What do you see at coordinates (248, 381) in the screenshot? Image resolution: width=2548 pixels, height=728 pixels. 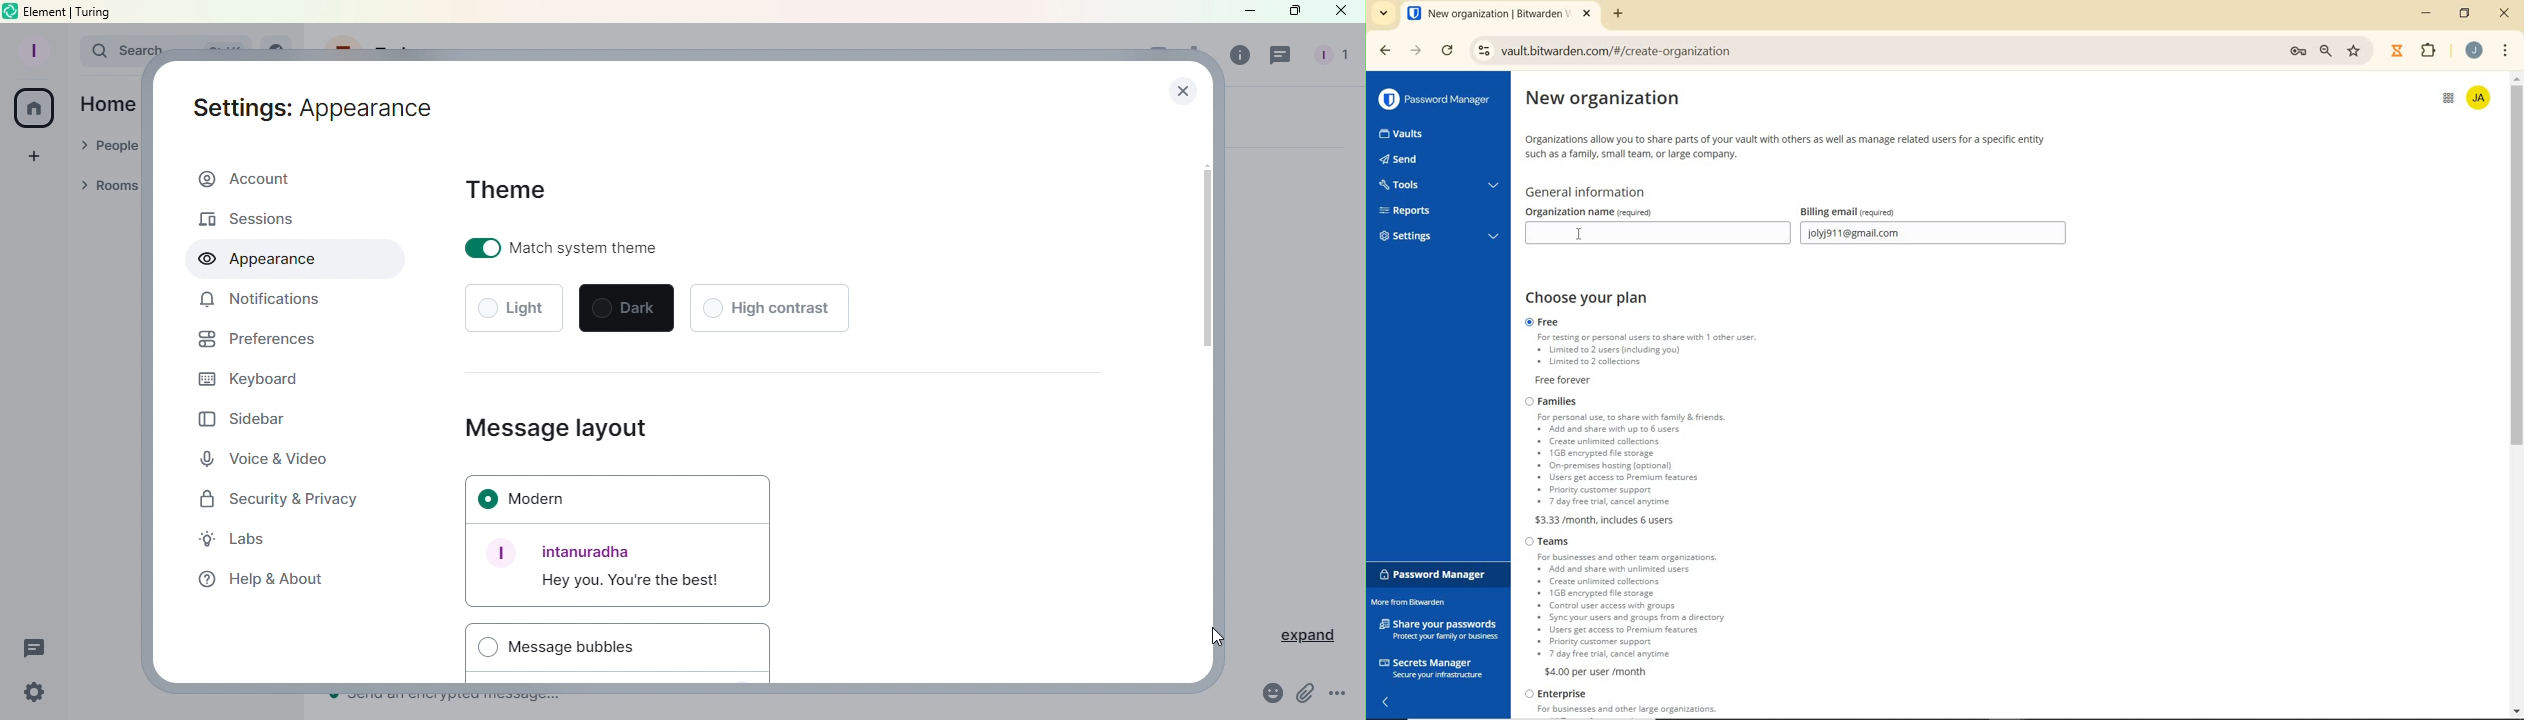 I see `Keyboard` at bounding box center [248, 381].